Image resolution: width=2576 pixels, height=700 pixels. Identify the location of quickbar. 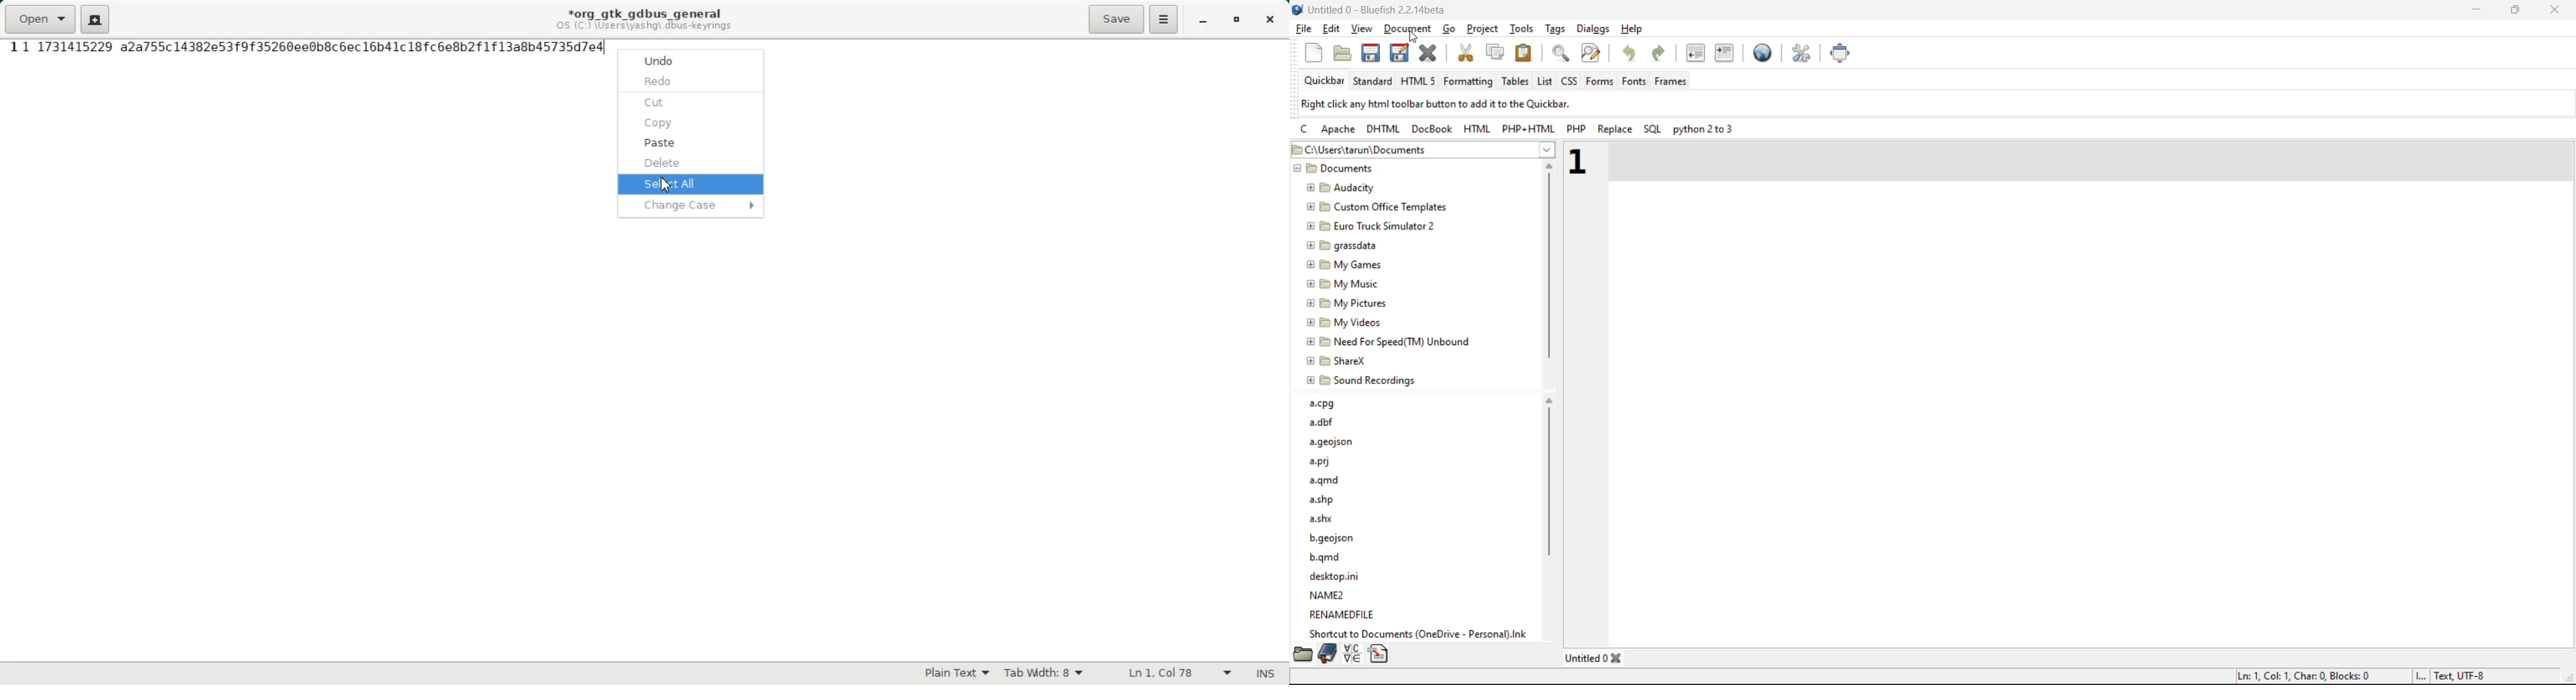
(1324, 80).